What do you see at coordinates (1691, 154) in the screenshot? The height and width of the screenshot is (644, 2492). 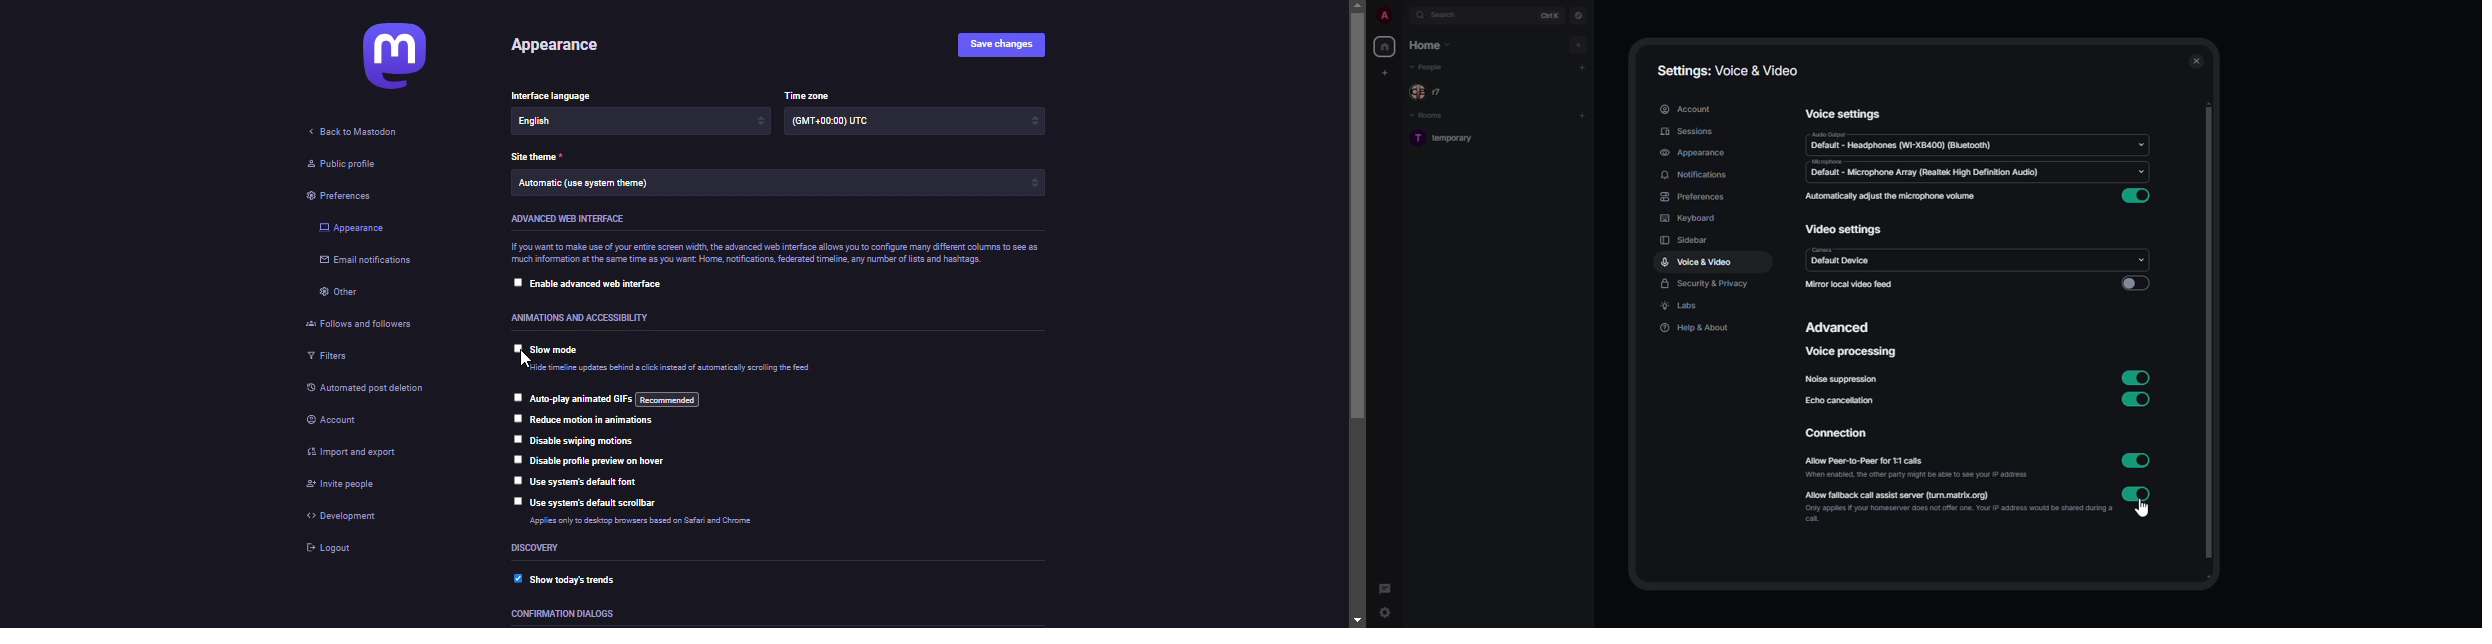 I see `appearance` at bounding box center [1691, 154].